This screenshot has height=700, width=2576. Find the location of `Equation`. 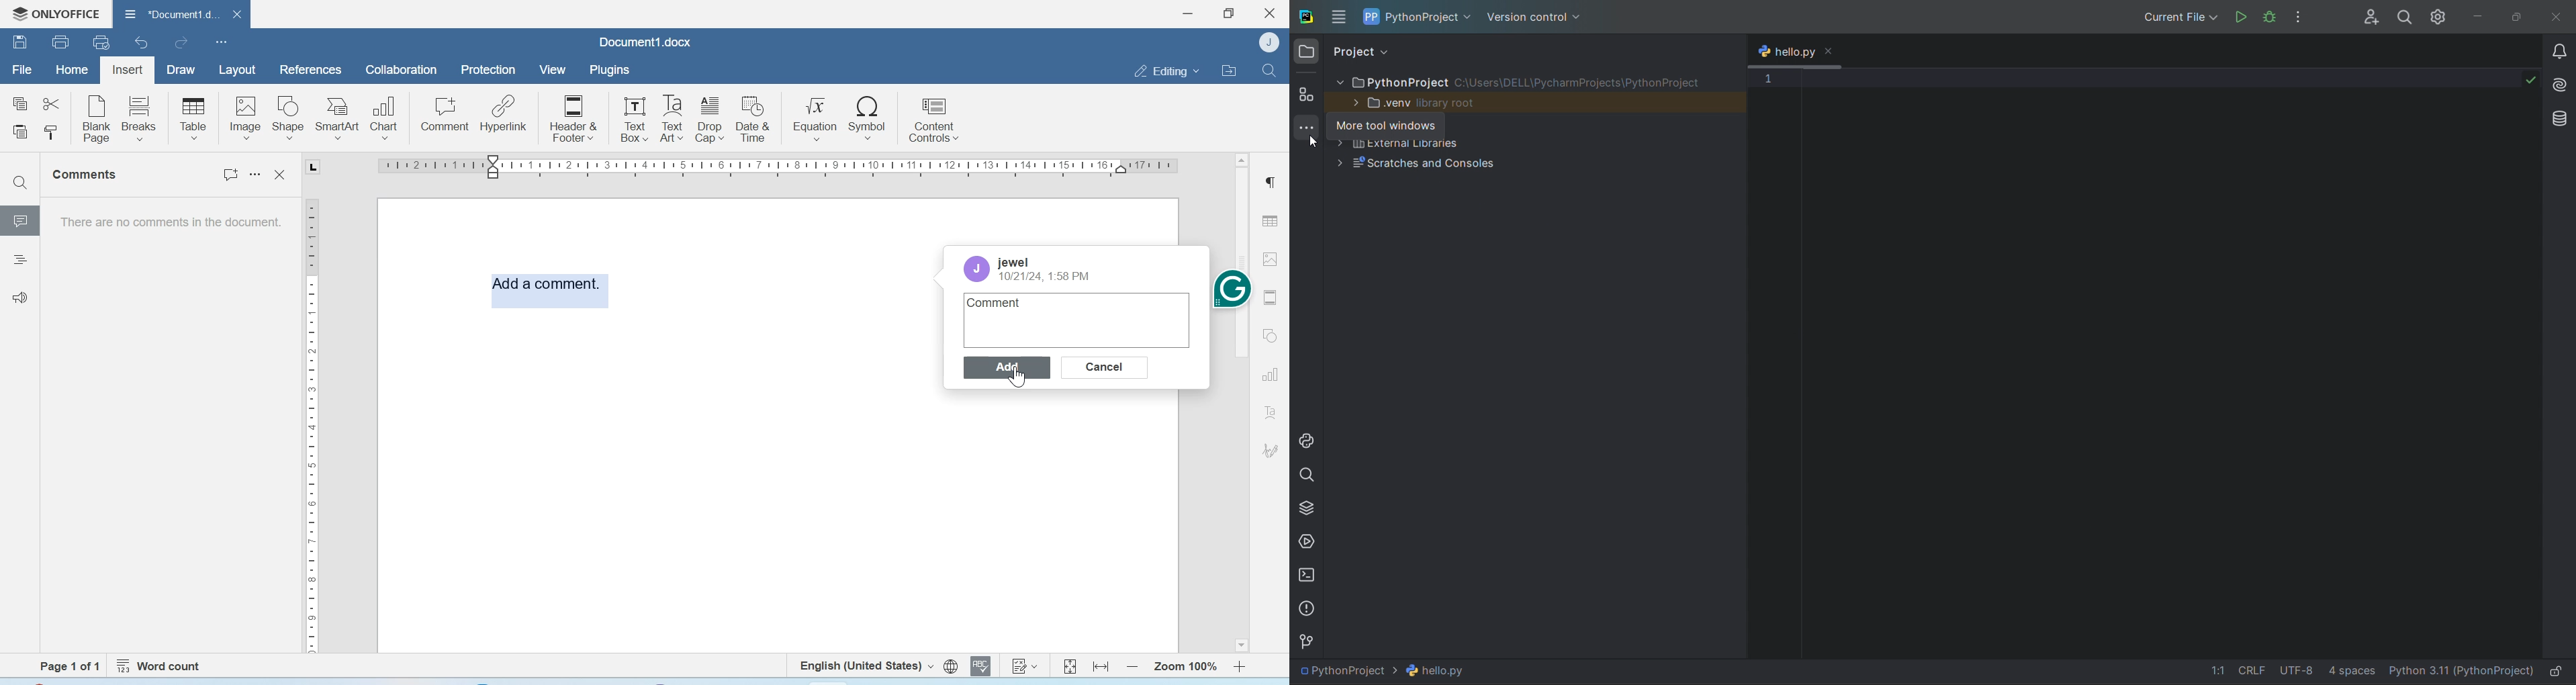

Equation is located at coordinates (815, 117).